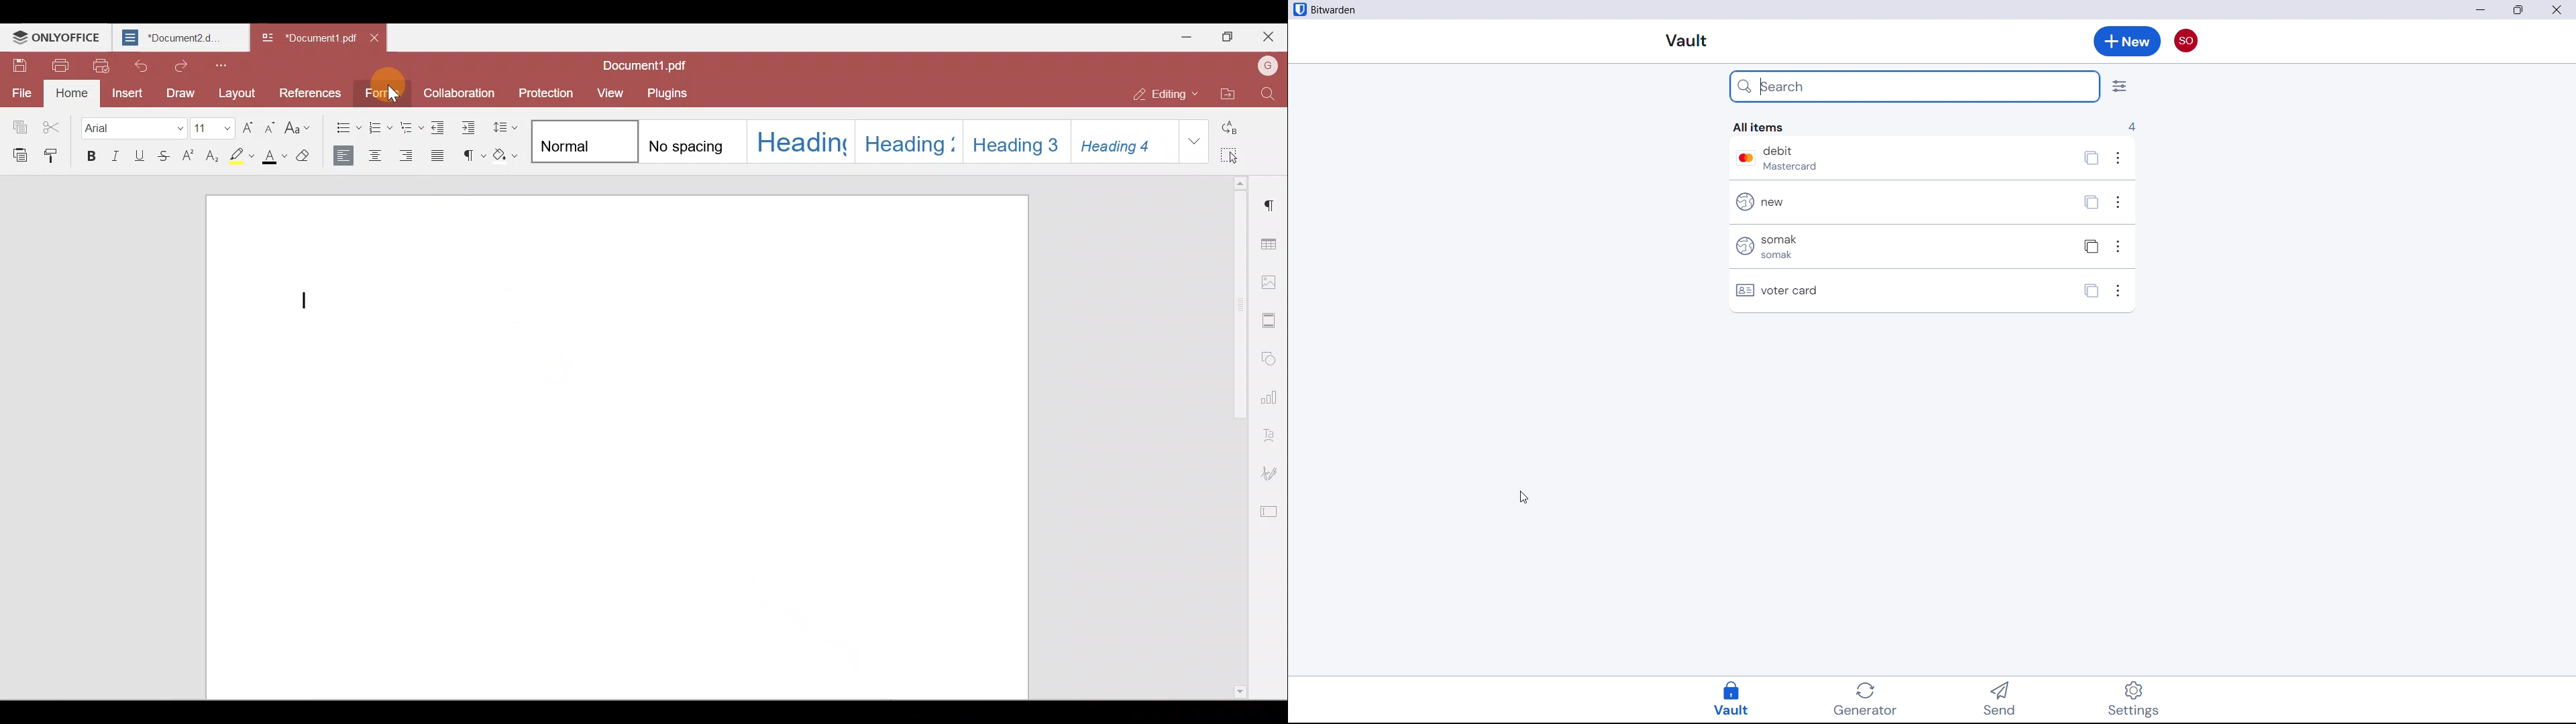 The width and height of the screenshot is (2576, 728). I want to click on logo "new", so click(1742, 202).